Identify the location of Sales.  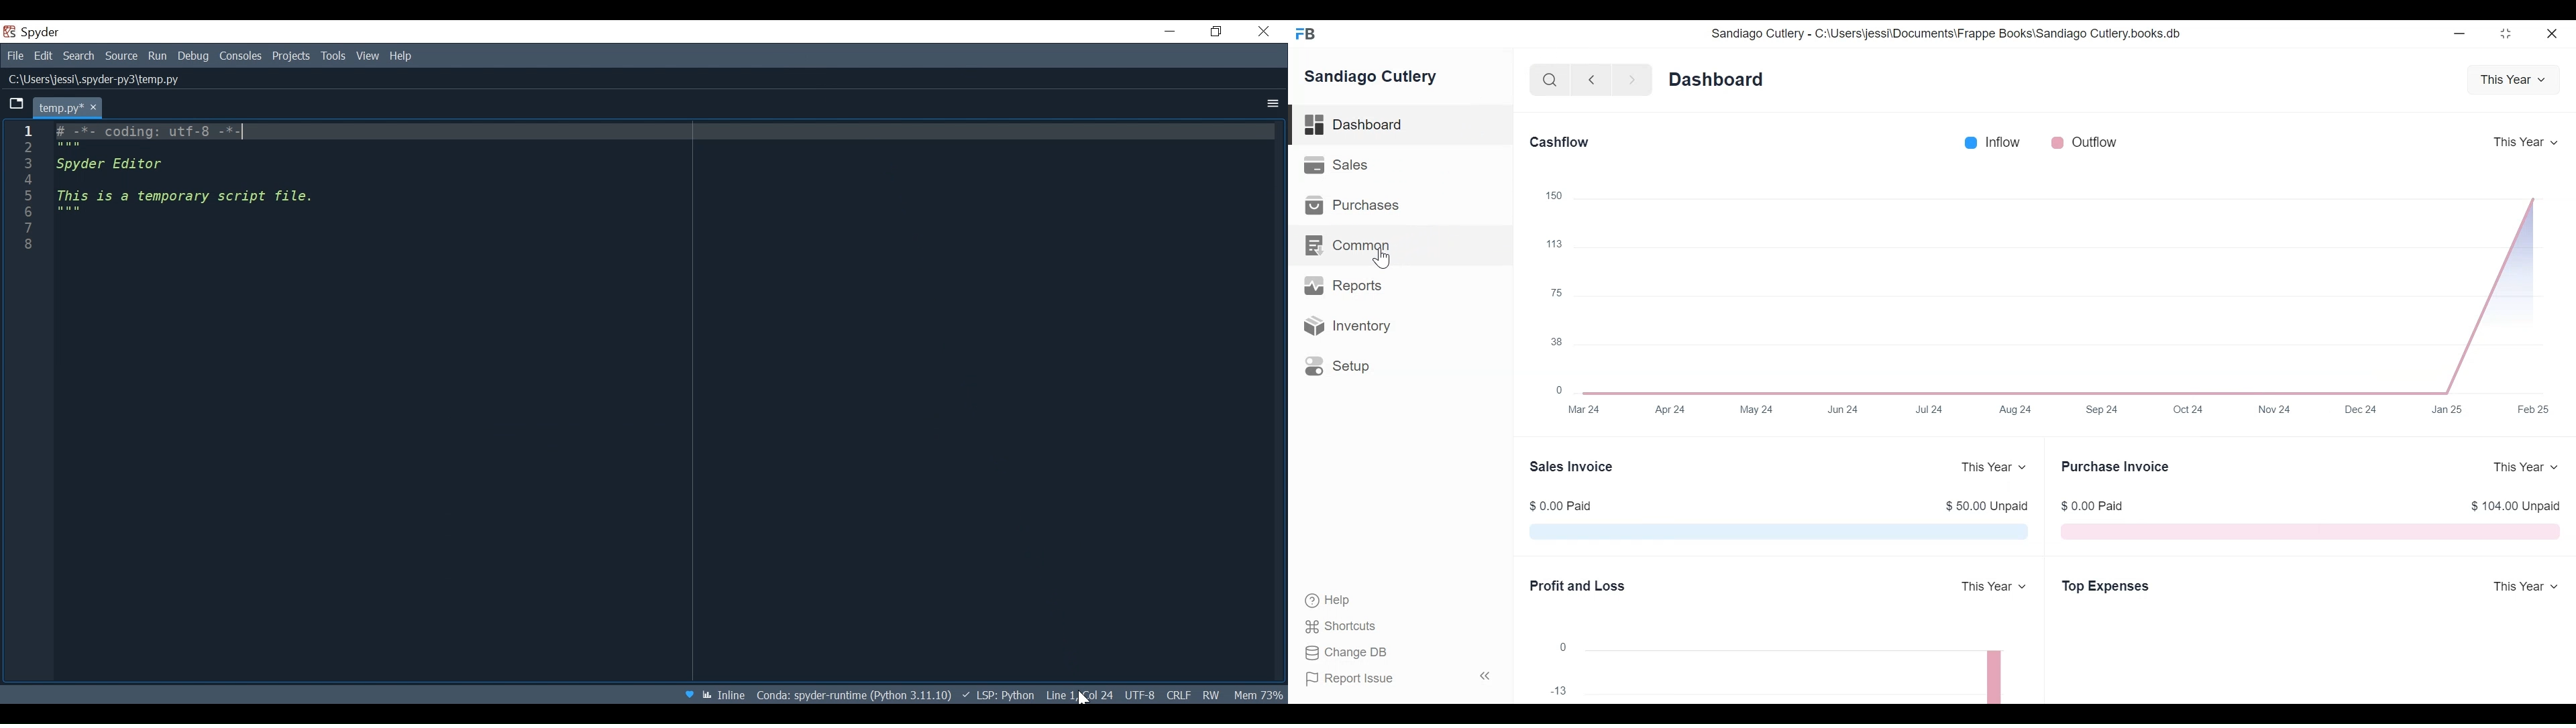
(1335, 166).